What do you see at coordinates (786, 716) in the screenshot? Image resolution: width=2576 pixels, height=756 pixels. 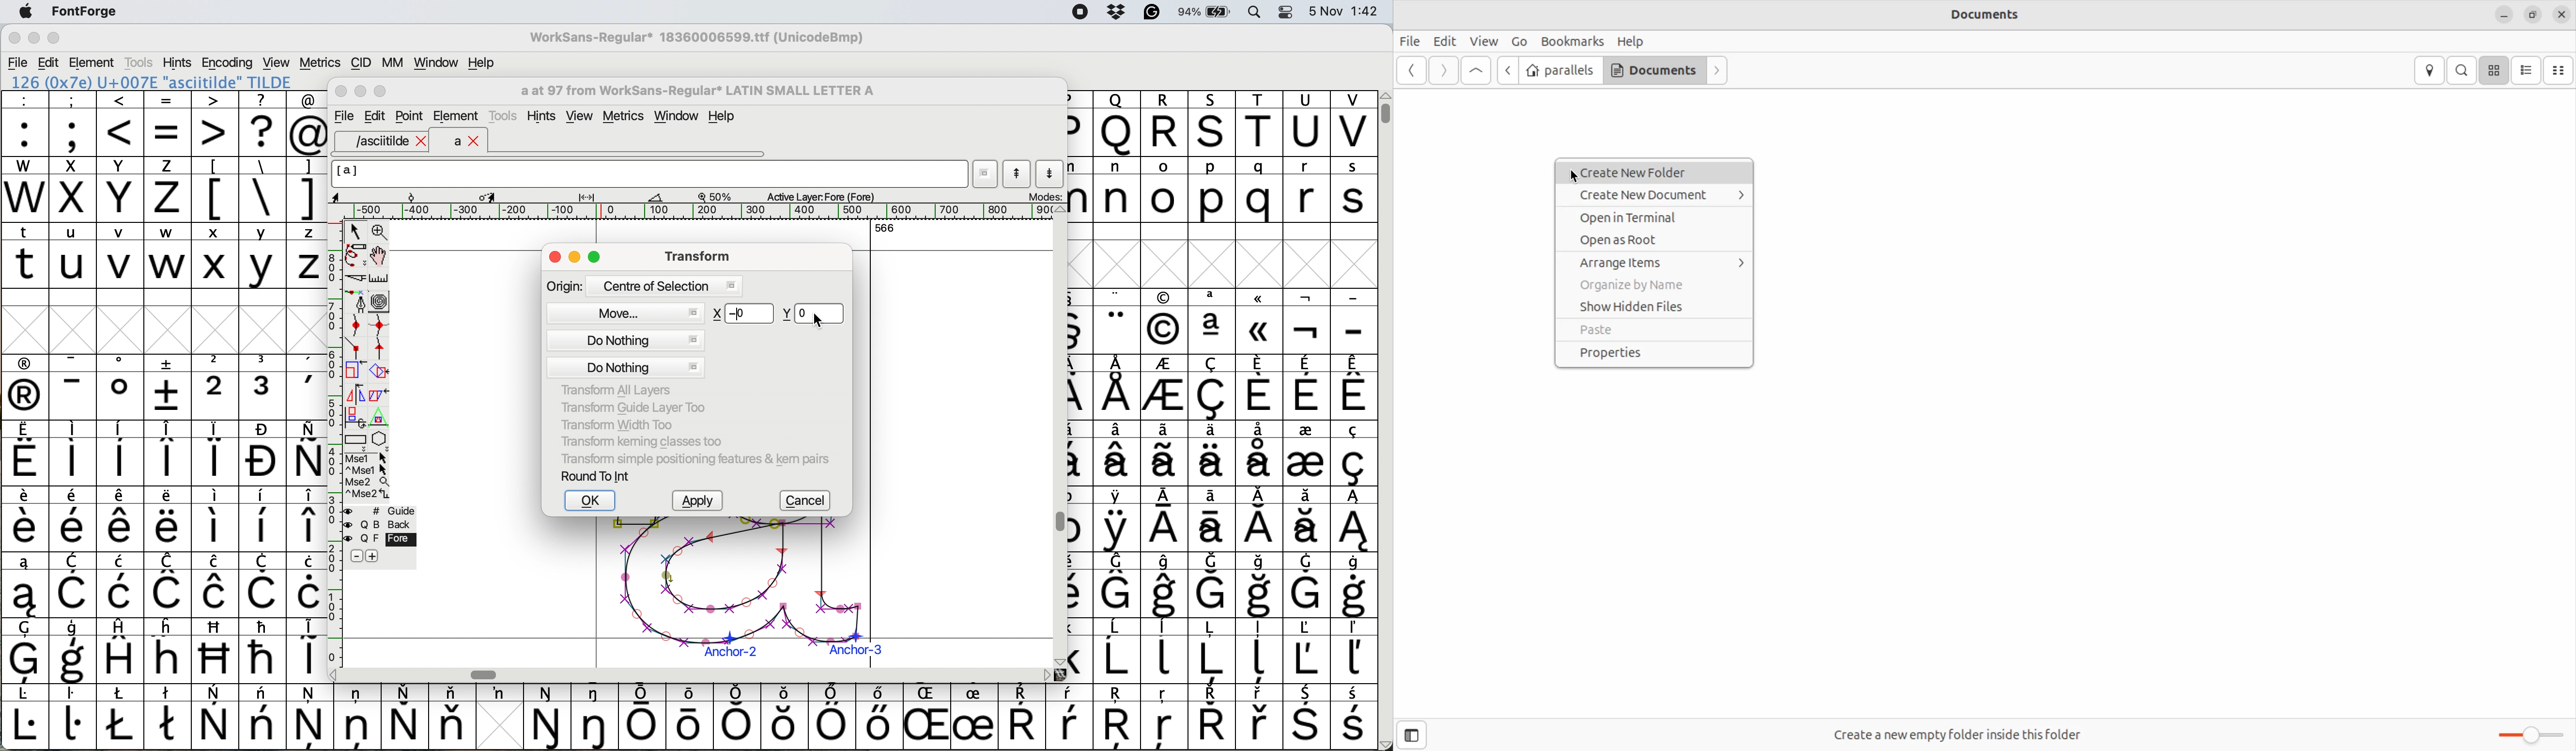 I see `` at bounding box center [786, 716].